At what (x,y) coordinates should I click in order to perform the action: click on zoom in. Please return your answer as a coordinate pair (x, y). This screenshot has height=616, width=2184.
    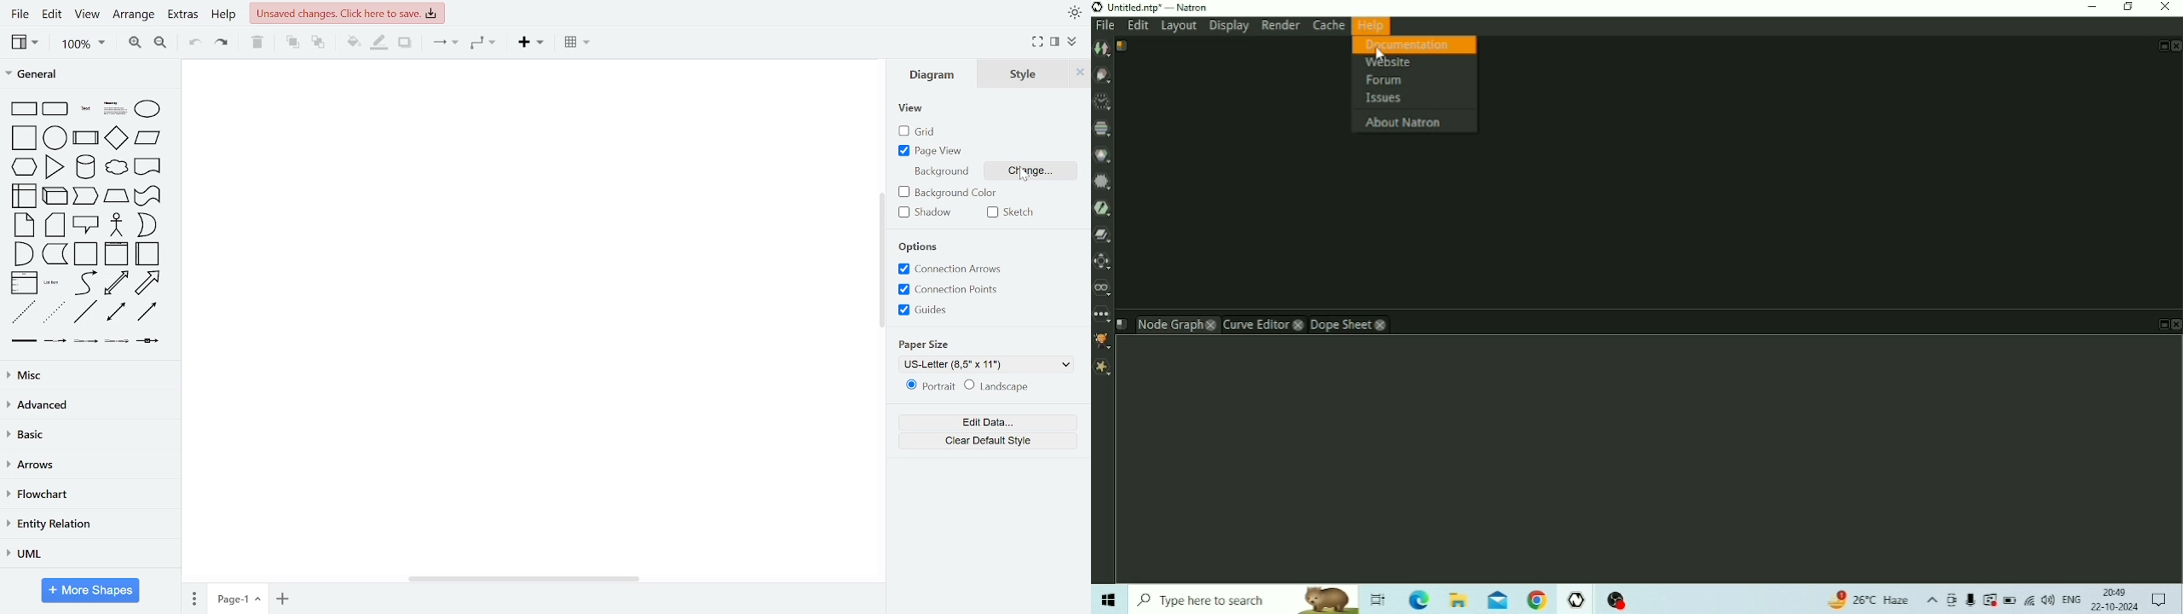
    Looking at the image, I should click on (134, 43).